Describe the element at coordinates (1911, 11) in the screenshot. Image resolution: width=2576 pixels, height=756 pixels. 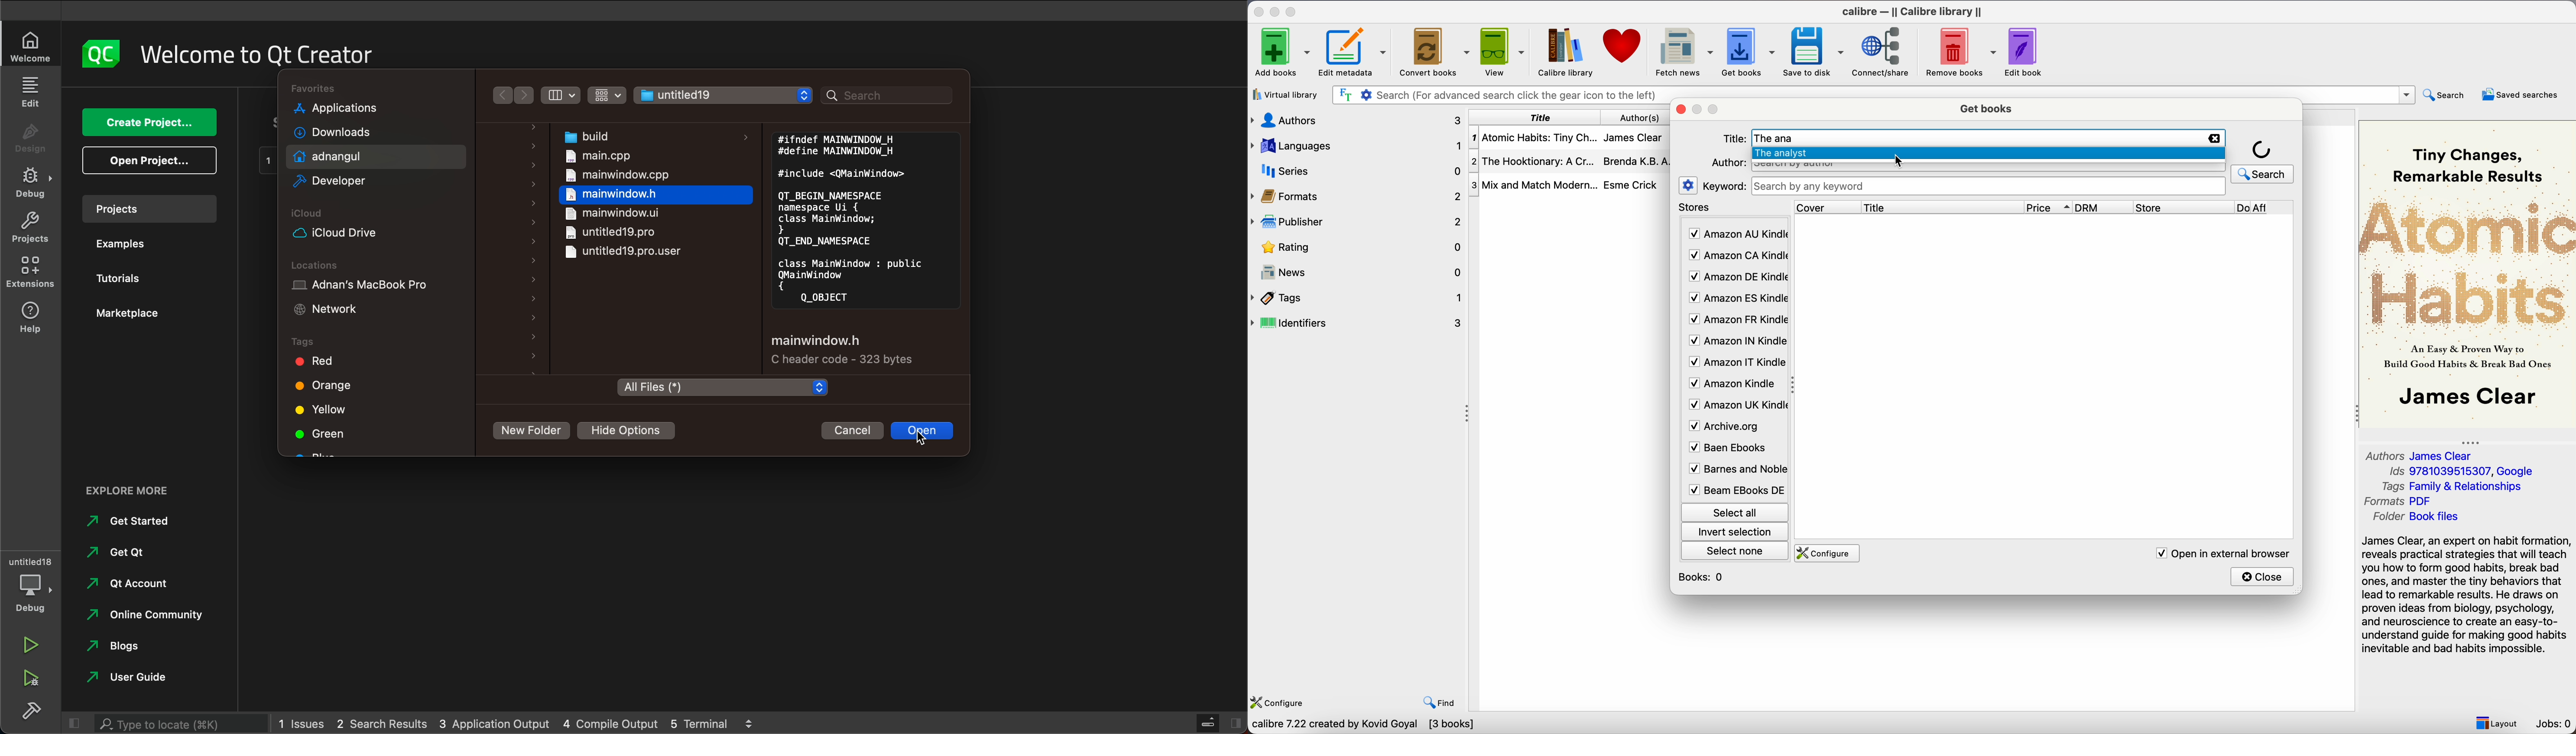
I see `Calibre - || Calibre library ||` at that location.